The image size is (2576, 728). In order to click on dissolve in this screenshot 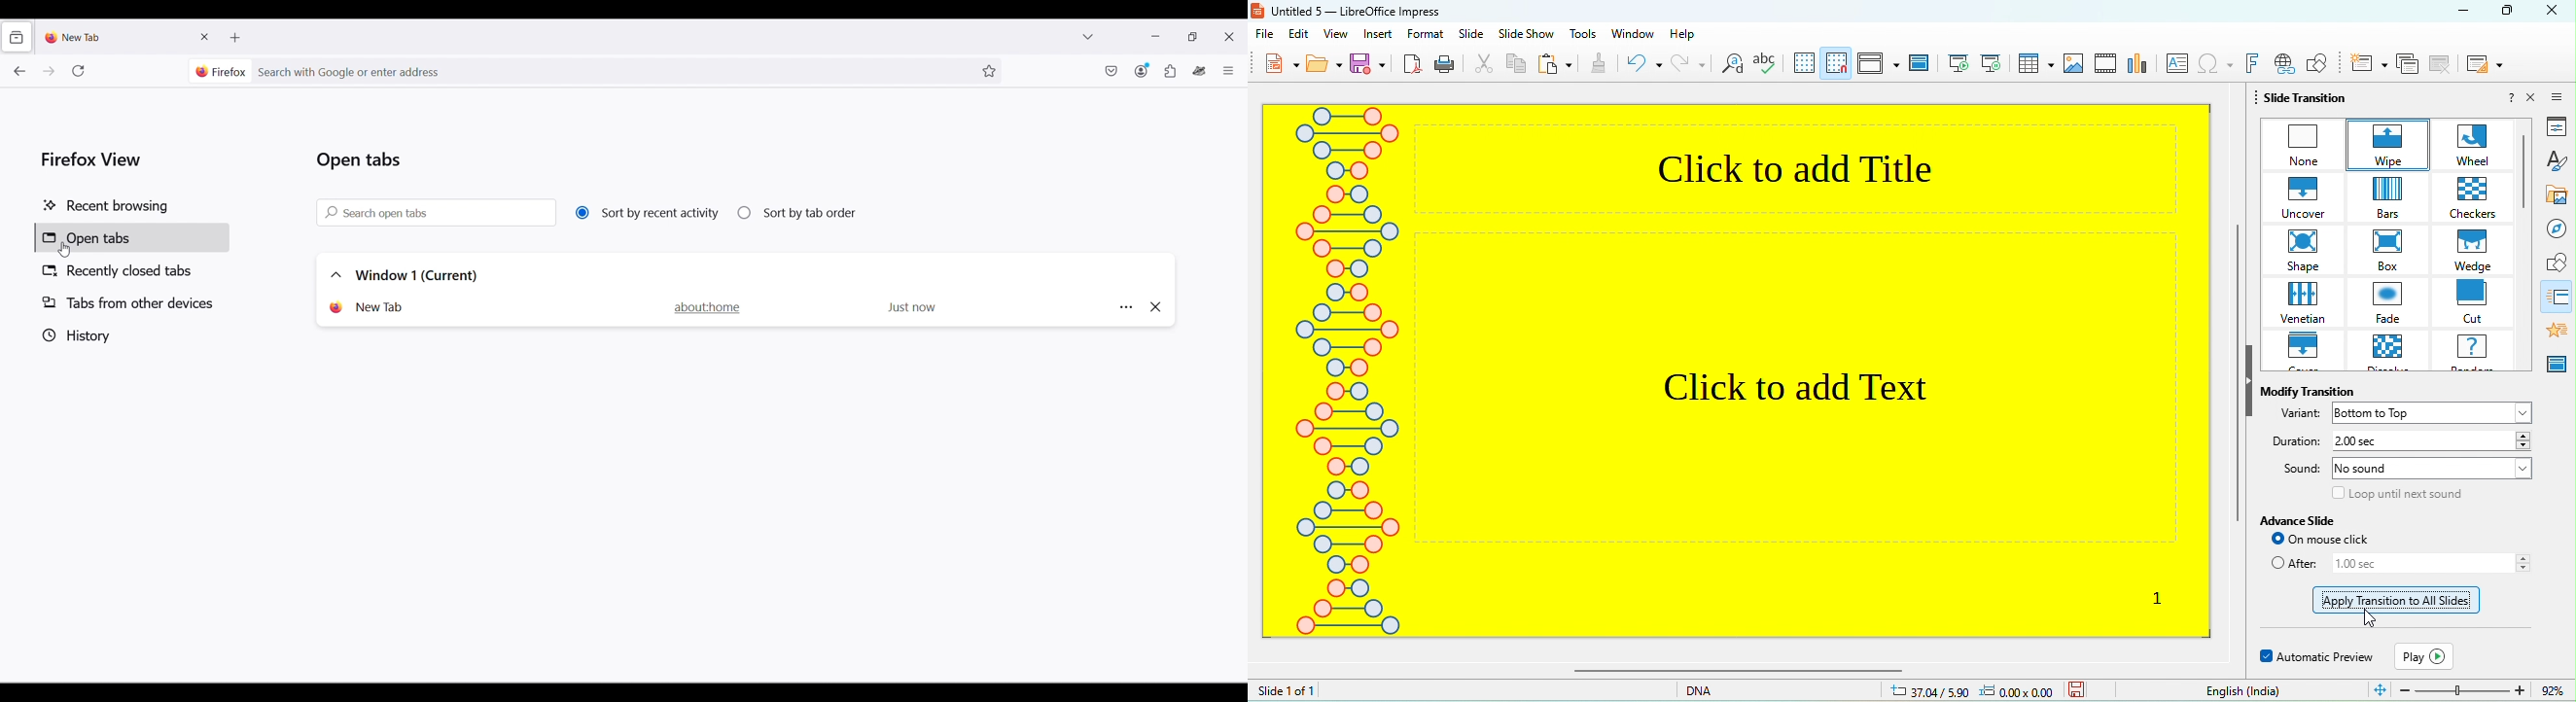, I will do `click(2396, 353)`.